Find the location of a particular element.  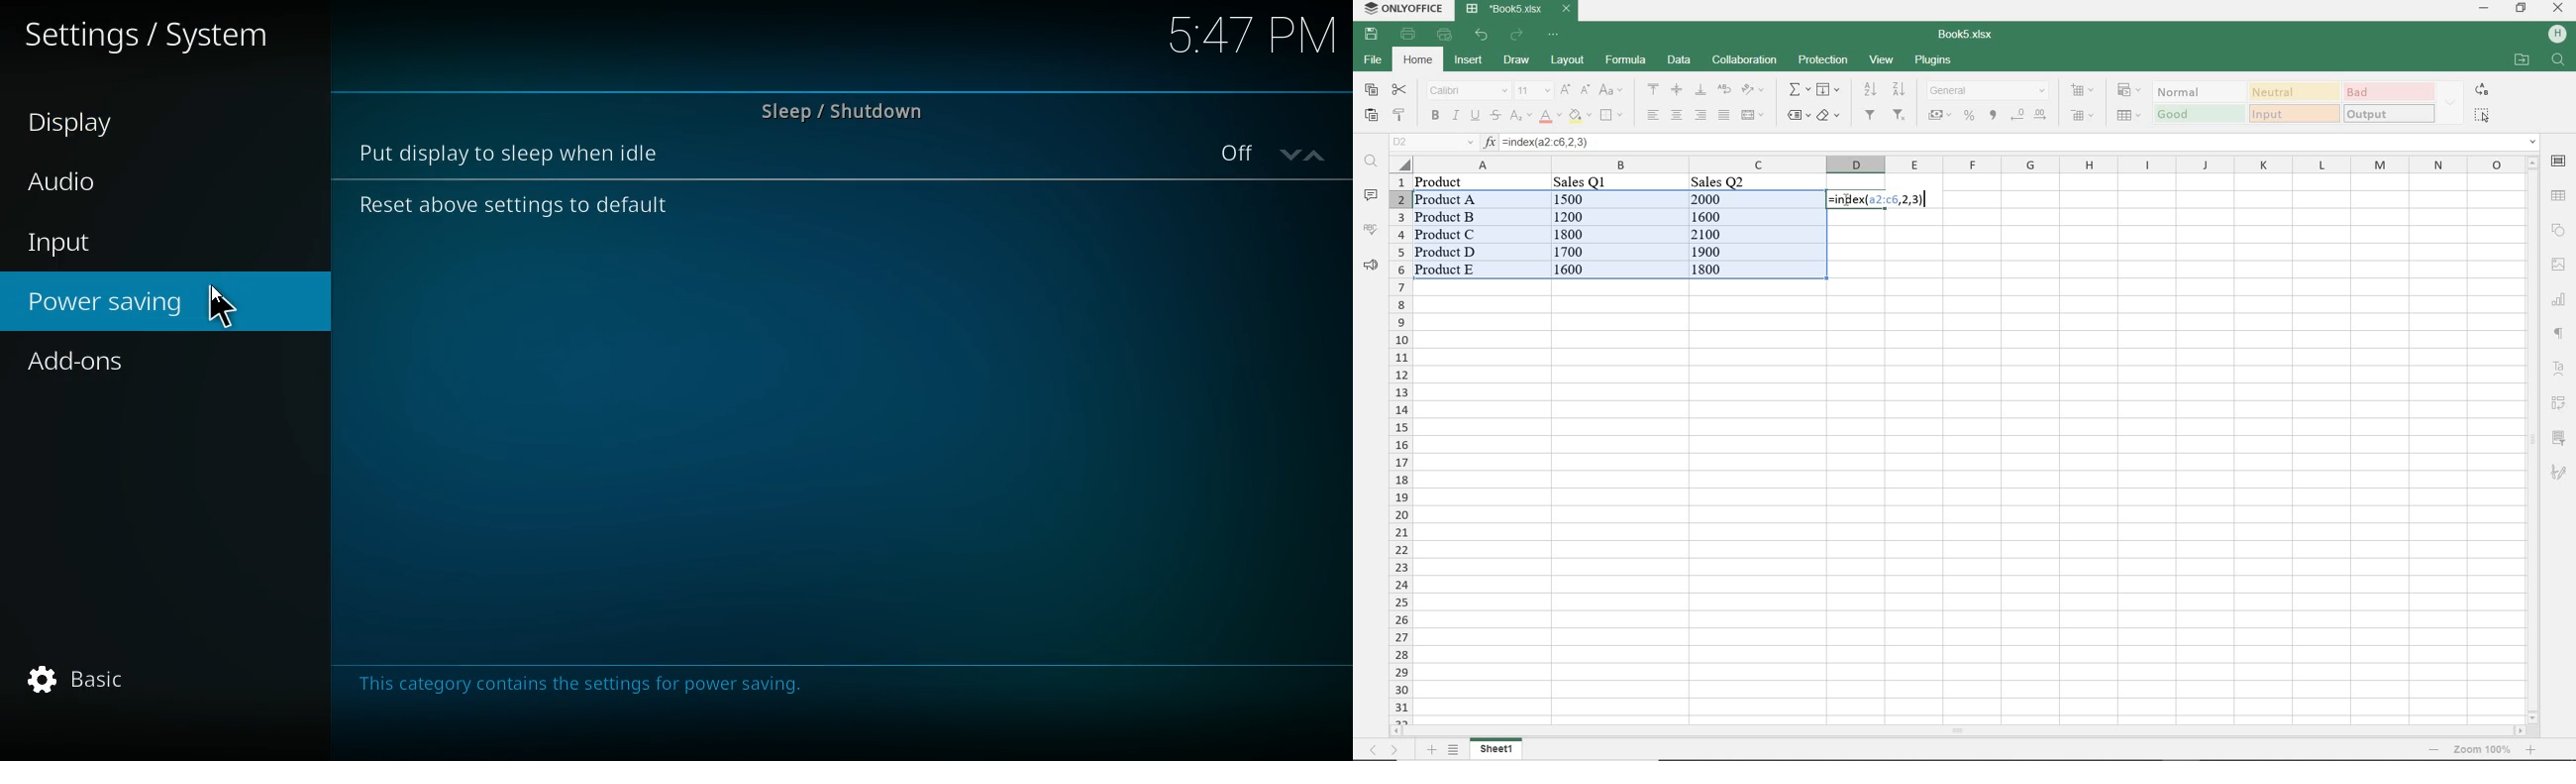

bold is located at coordinates (1434, 117).